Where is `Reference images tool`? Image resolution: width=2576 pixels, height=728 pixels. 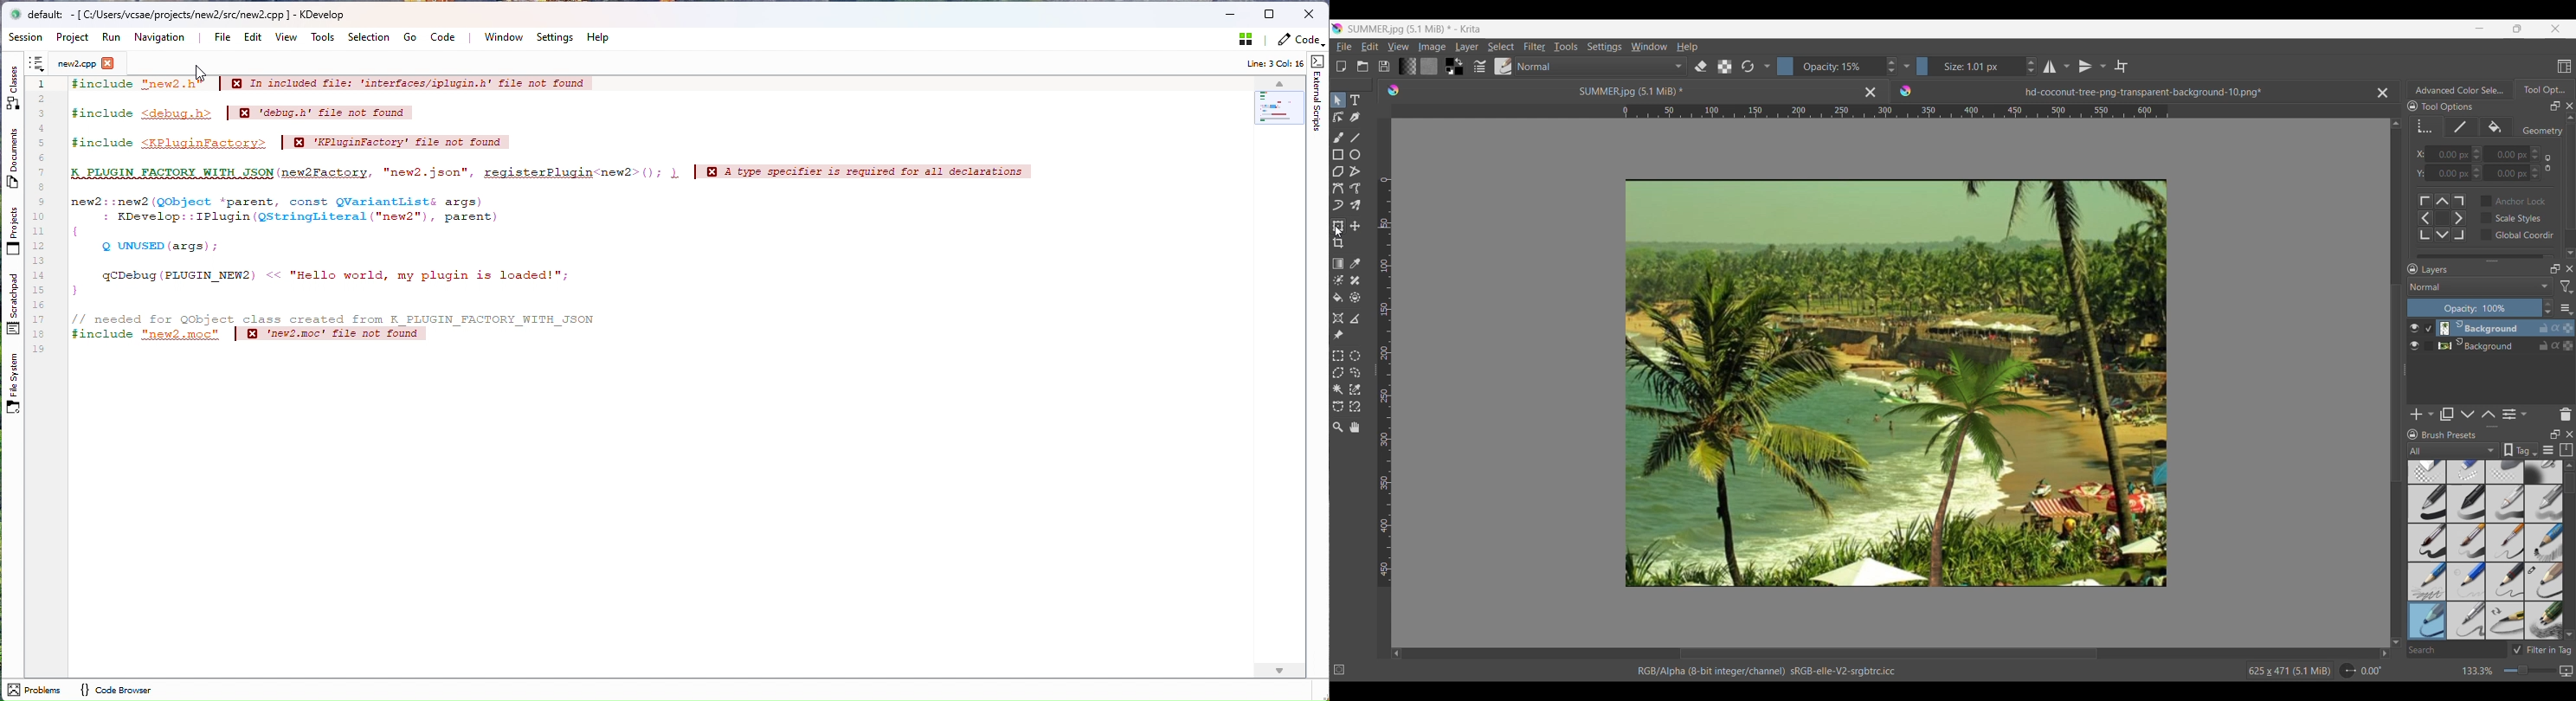 Reference images tool is located at coordinates (1339, 334).